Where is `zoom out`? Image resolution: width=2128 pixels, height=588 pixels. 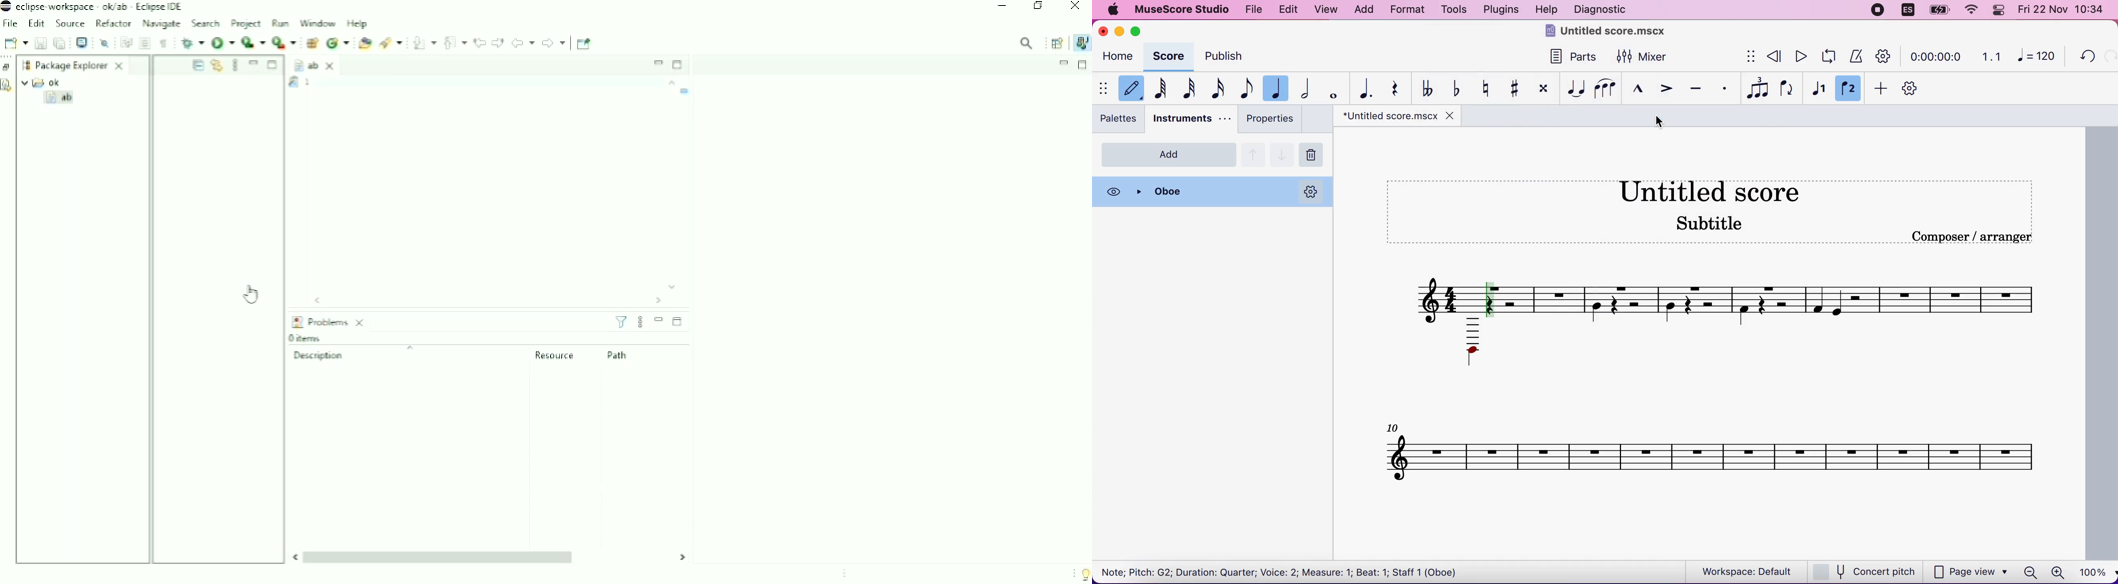
zoom out is located at coordinates (2031, 570).